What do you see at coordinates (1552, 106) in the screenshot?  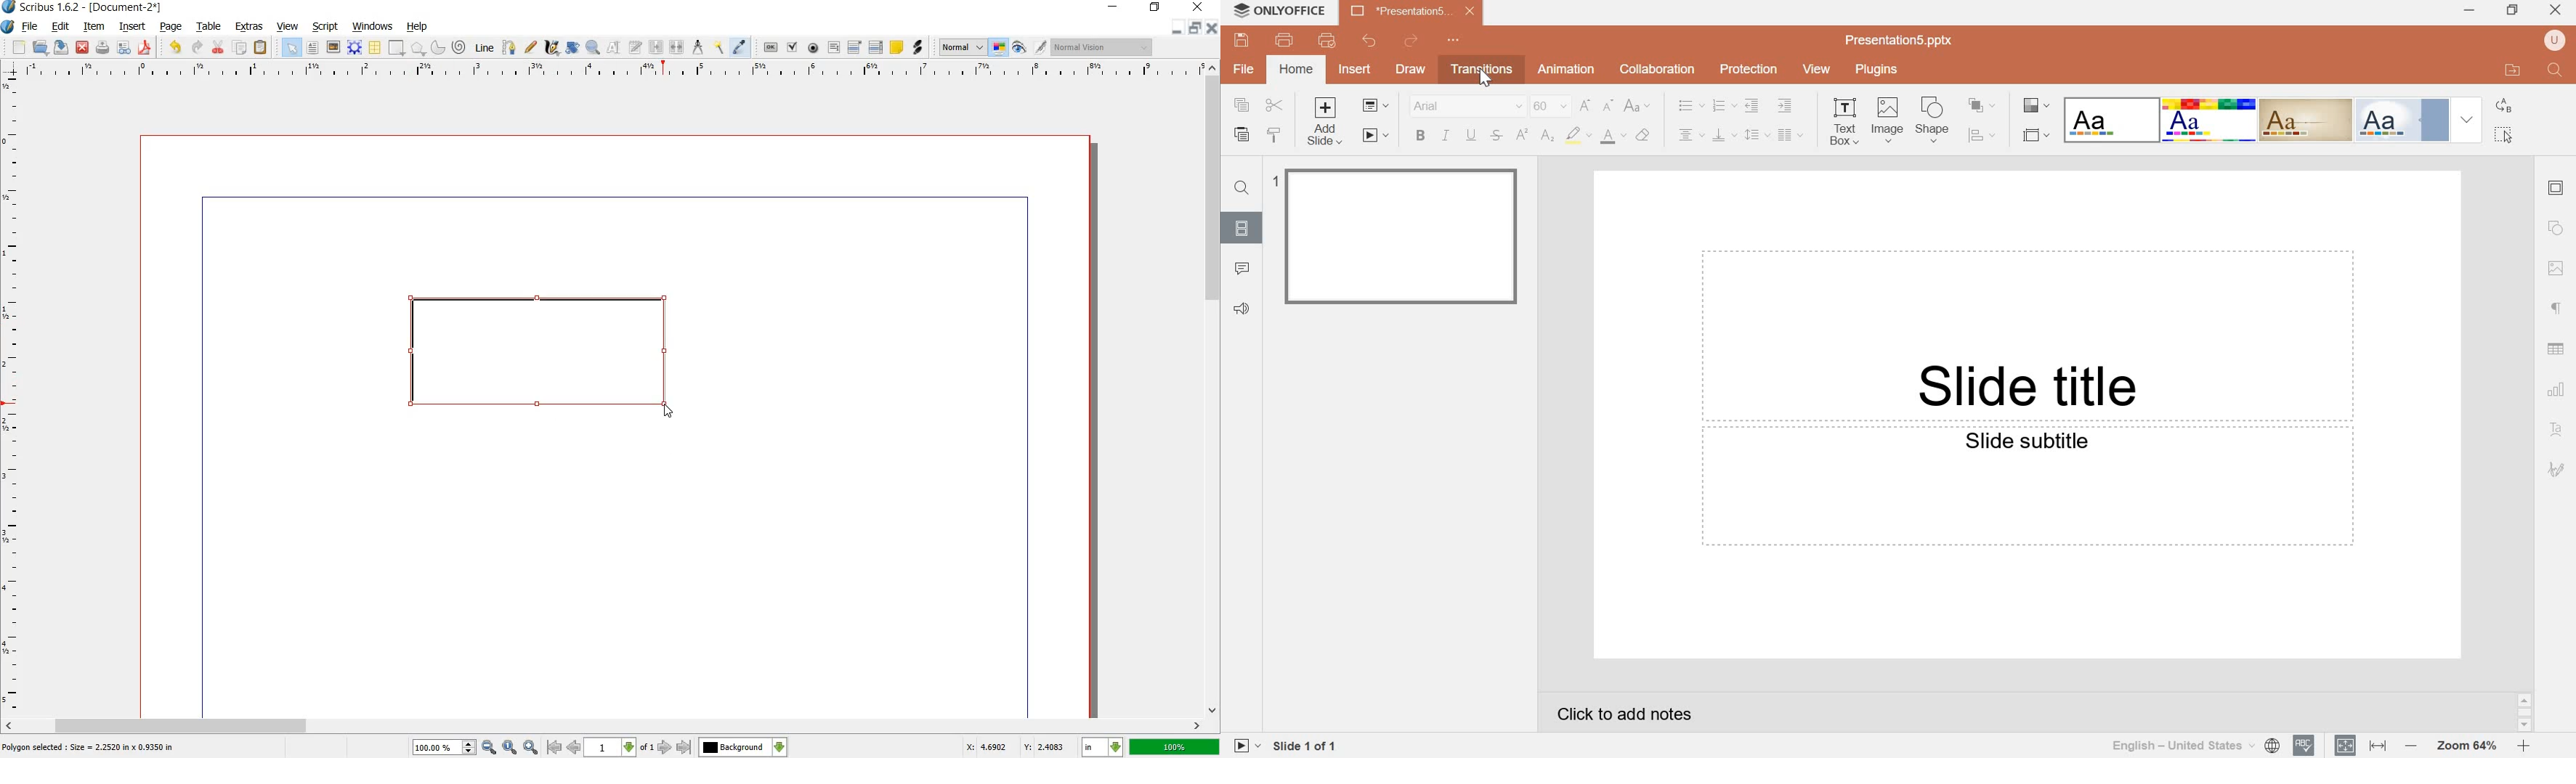 I see `Font size` at bounding box center [1552, 106].